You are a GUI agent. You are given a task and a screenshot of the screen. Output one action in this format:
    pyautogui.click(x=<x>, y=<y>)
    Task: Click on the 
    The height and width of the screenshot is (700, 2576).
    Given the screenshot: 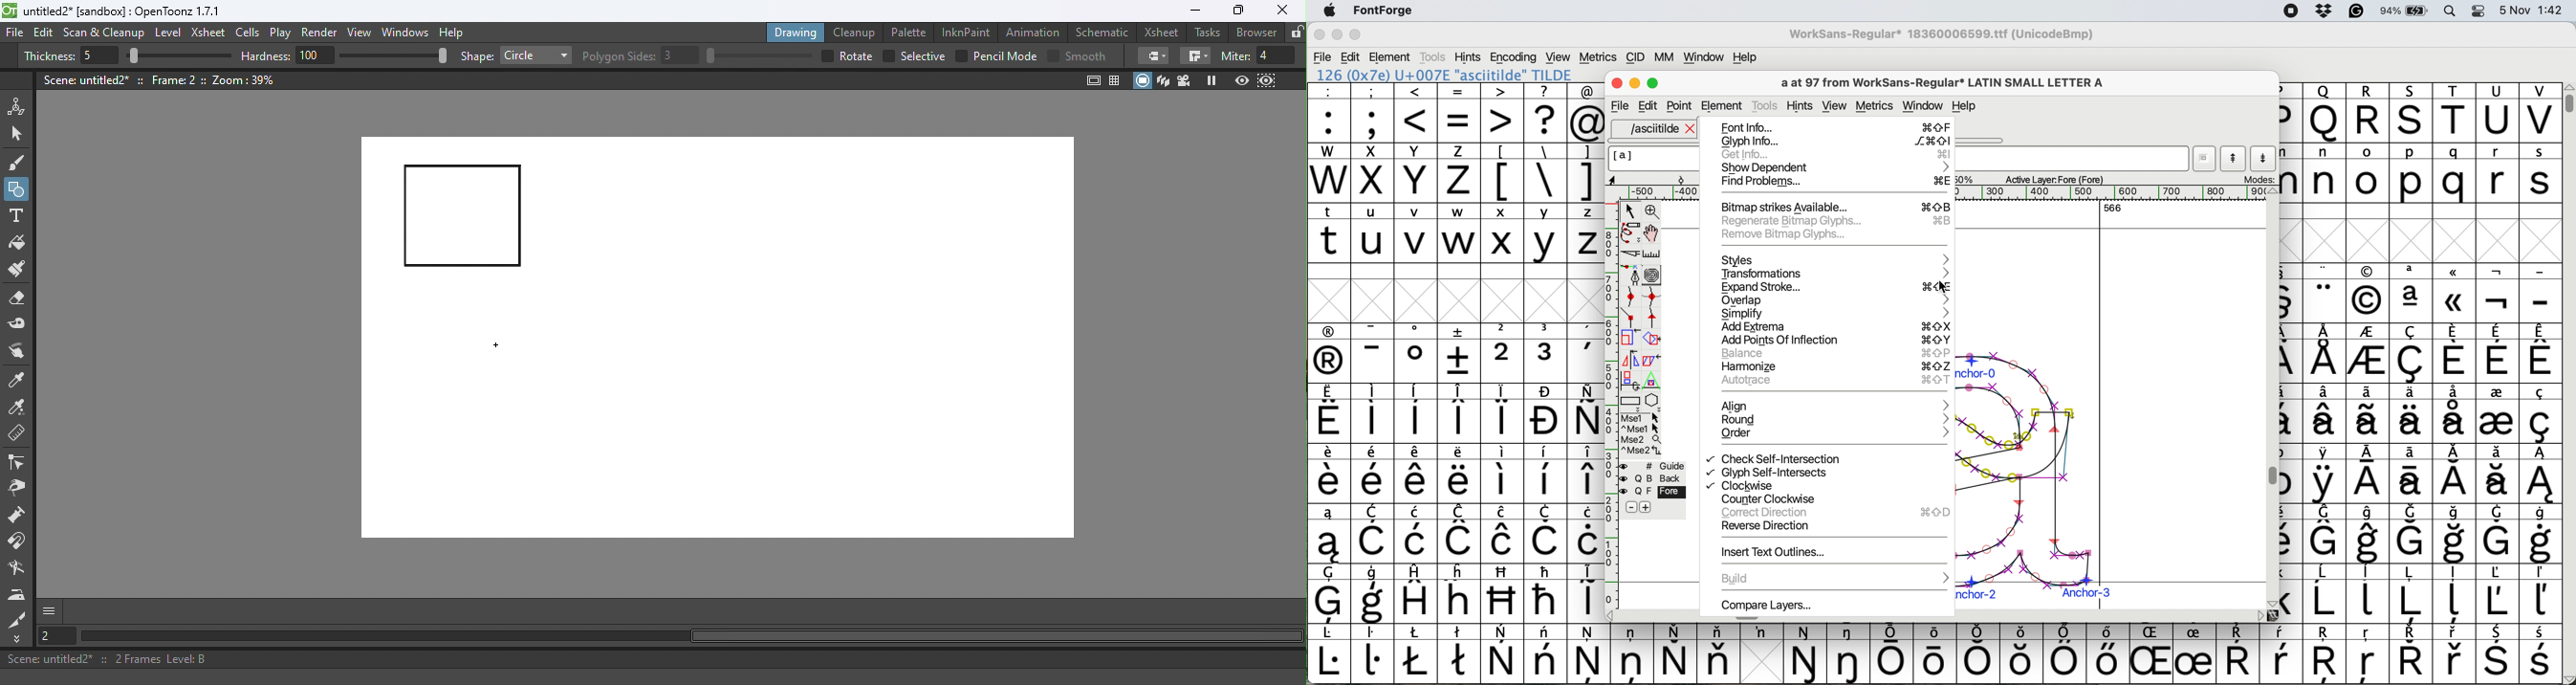 What is the action you would take?
    pyautogui.click(x=2023, y=653)
    